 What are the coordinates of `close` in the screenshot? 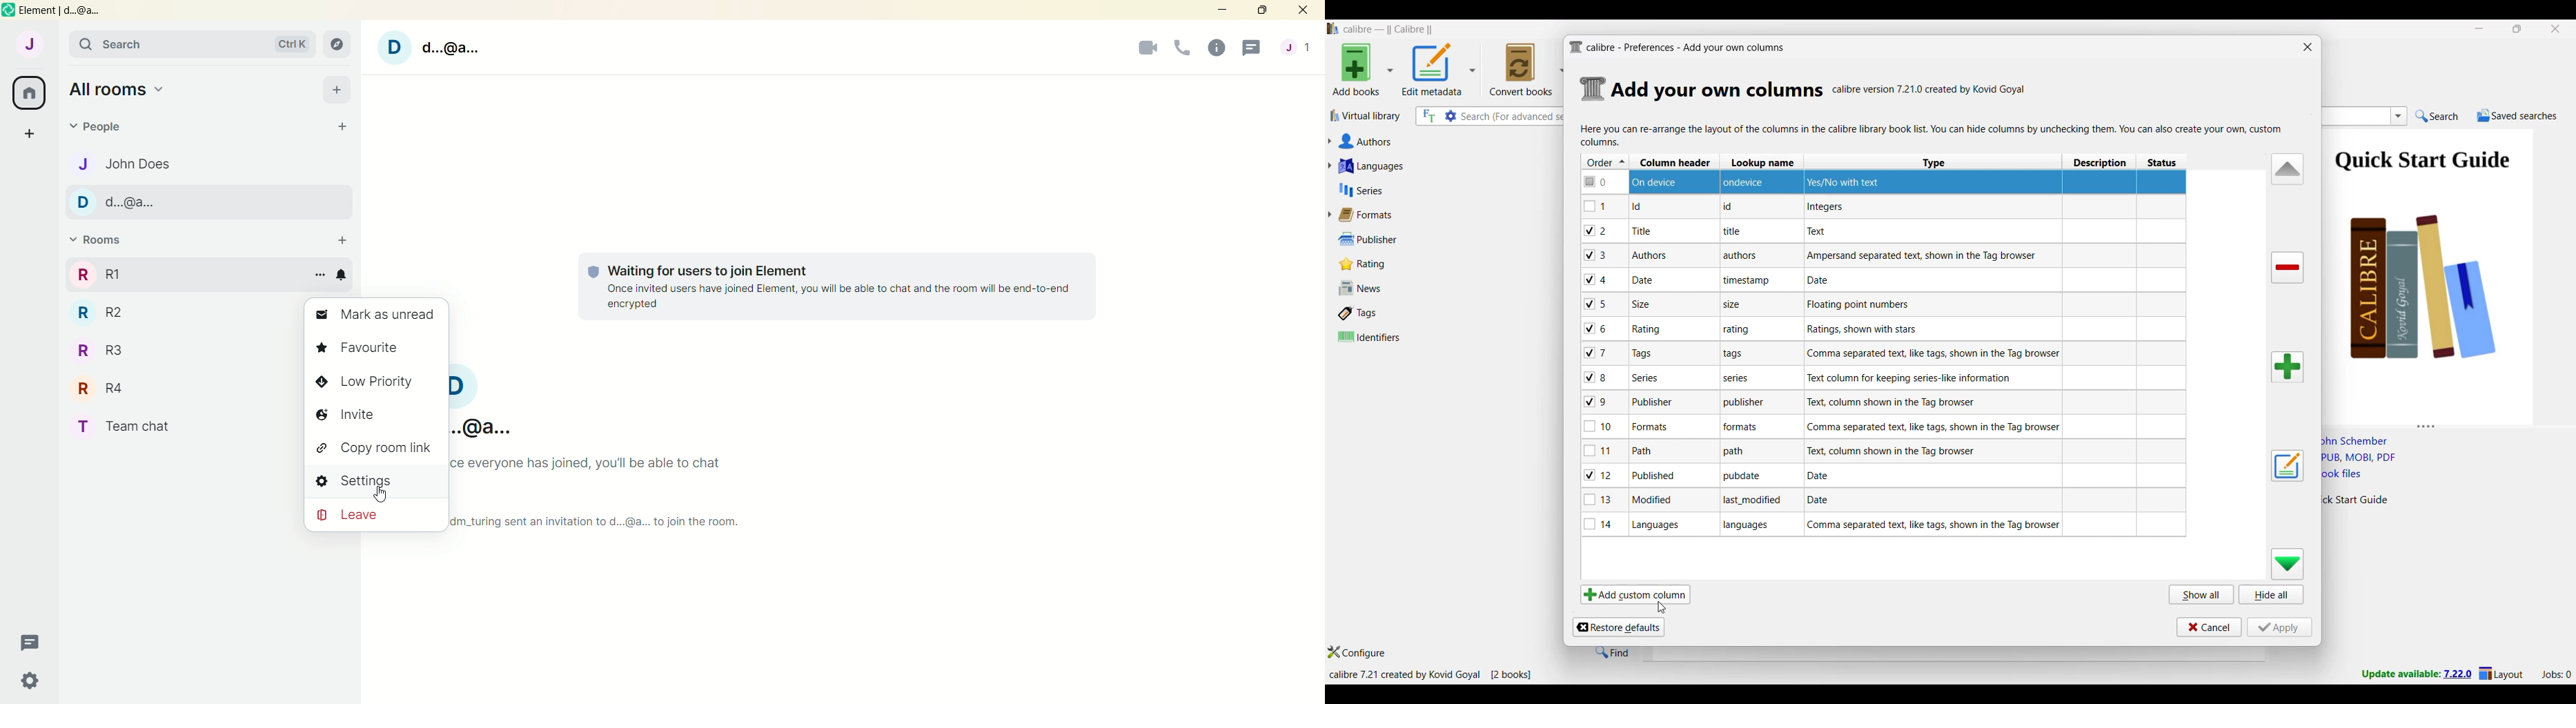 It's located at (1303, 11).